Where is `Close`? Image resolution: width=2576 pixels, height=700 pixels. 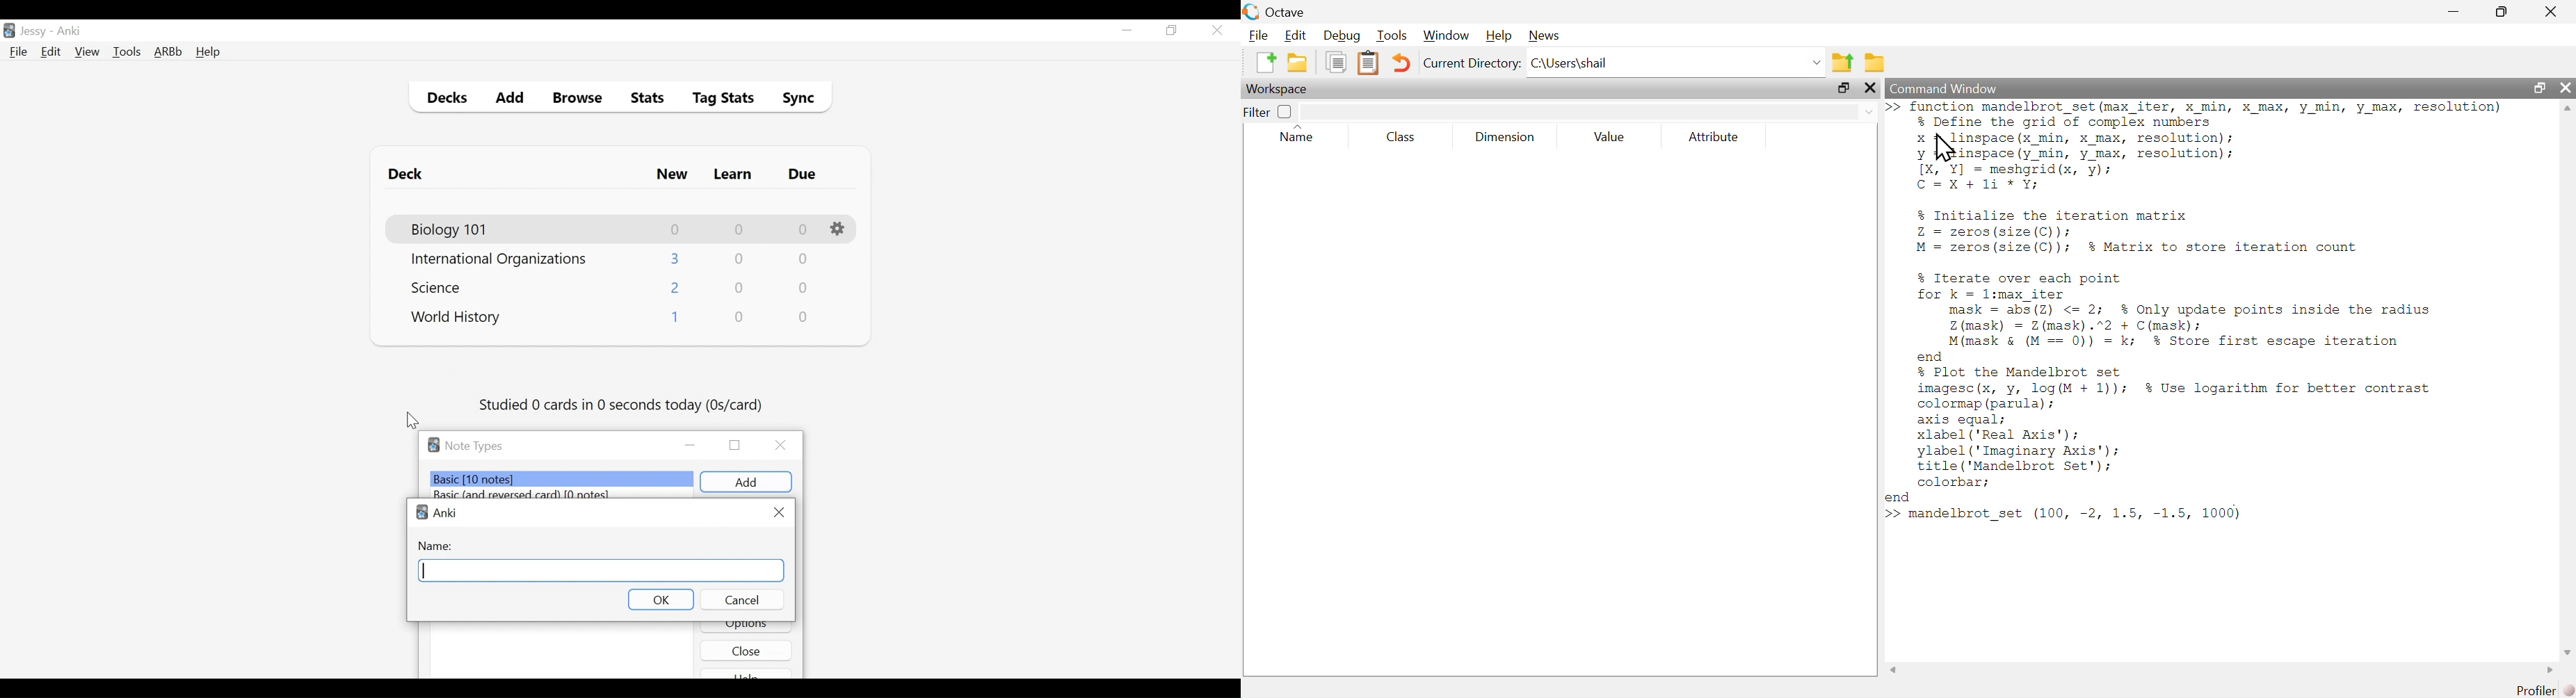
Close is located at coordinates (778, 513).